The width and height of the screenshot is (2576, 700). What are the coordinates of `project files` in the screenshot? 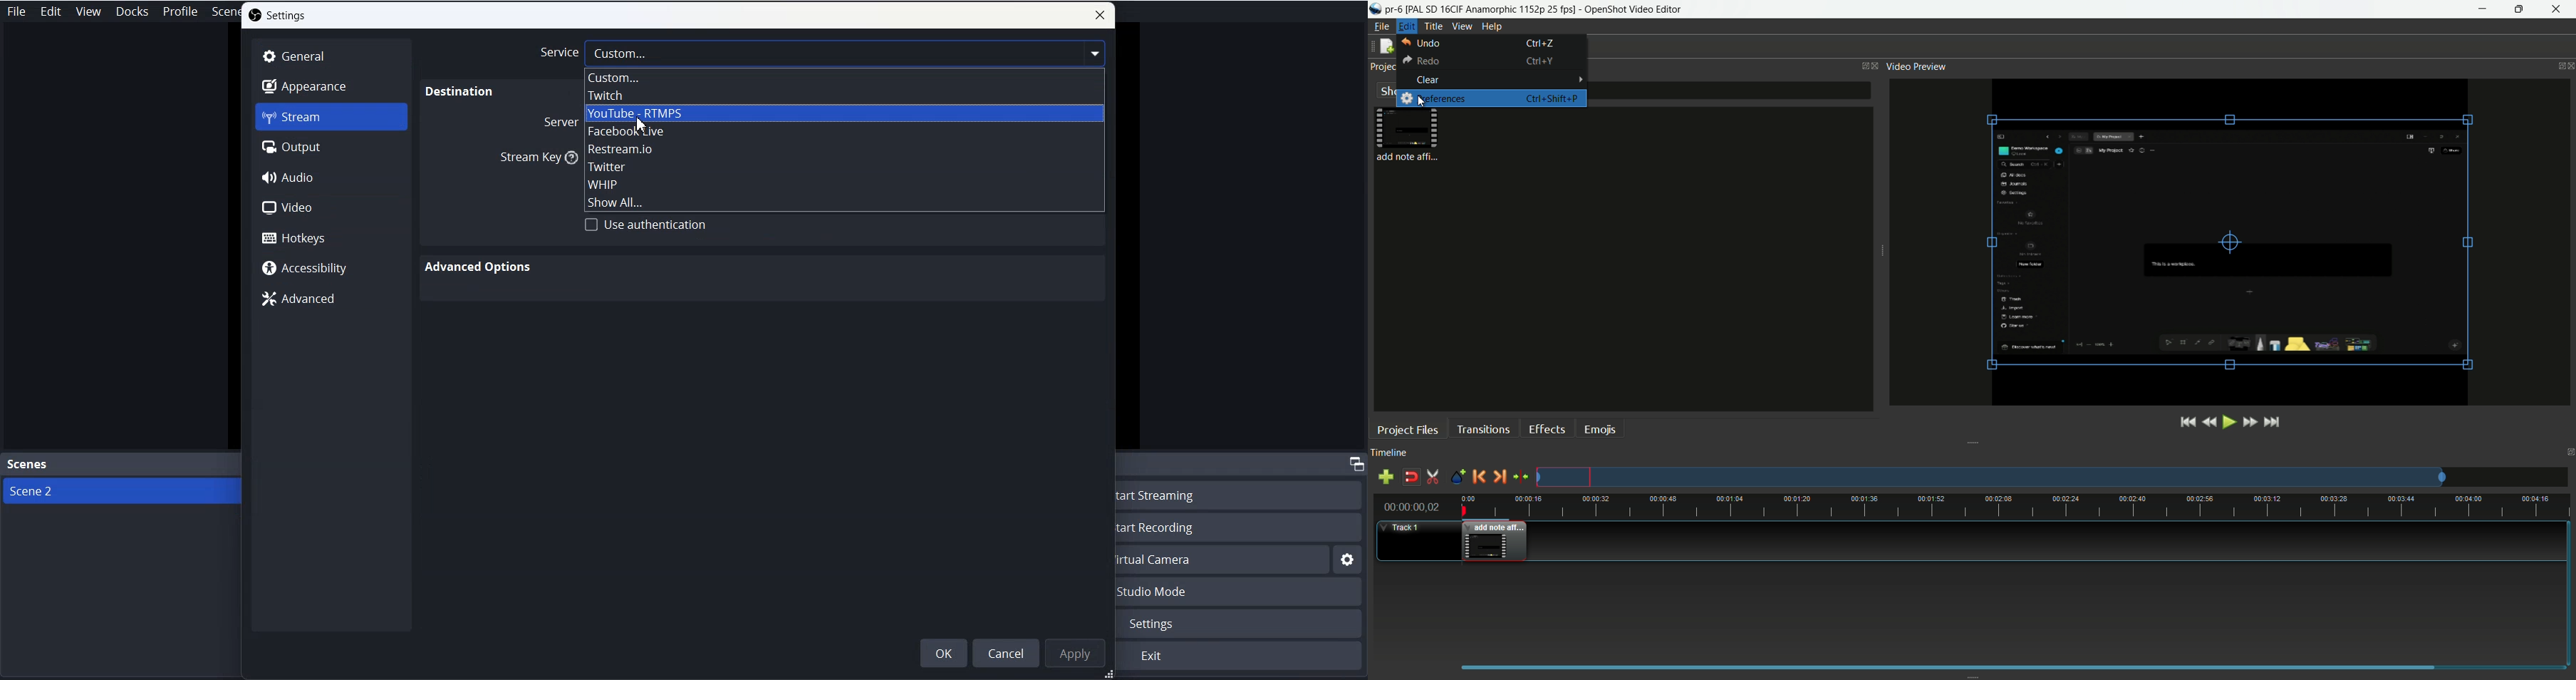 It's located at (1407, 429).